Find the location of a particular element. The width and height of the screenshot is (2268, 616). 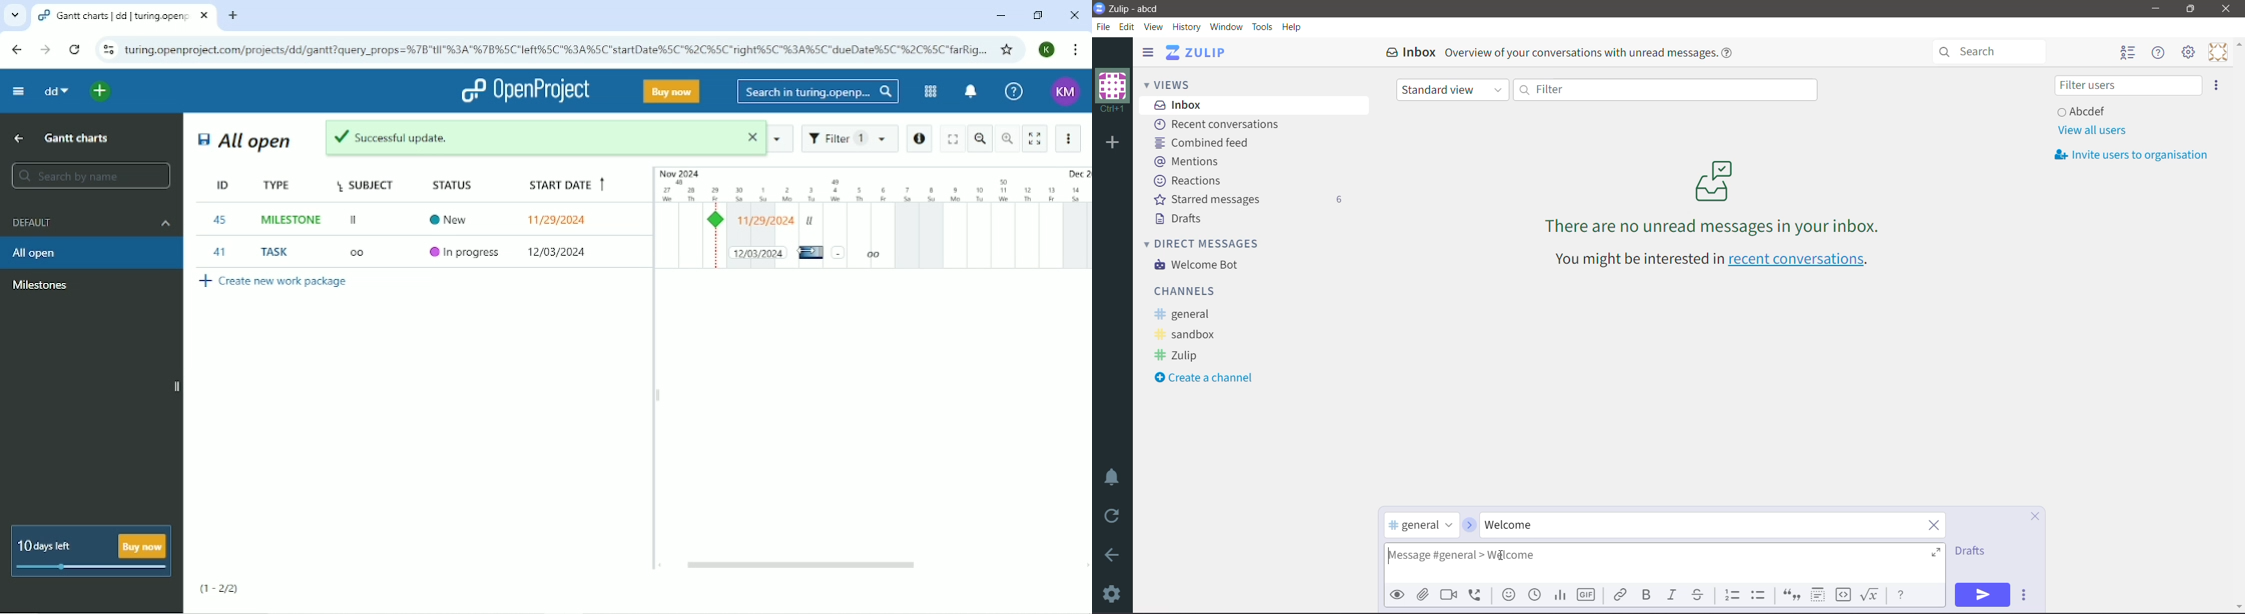

Window is located at coordinates (1226, 26).